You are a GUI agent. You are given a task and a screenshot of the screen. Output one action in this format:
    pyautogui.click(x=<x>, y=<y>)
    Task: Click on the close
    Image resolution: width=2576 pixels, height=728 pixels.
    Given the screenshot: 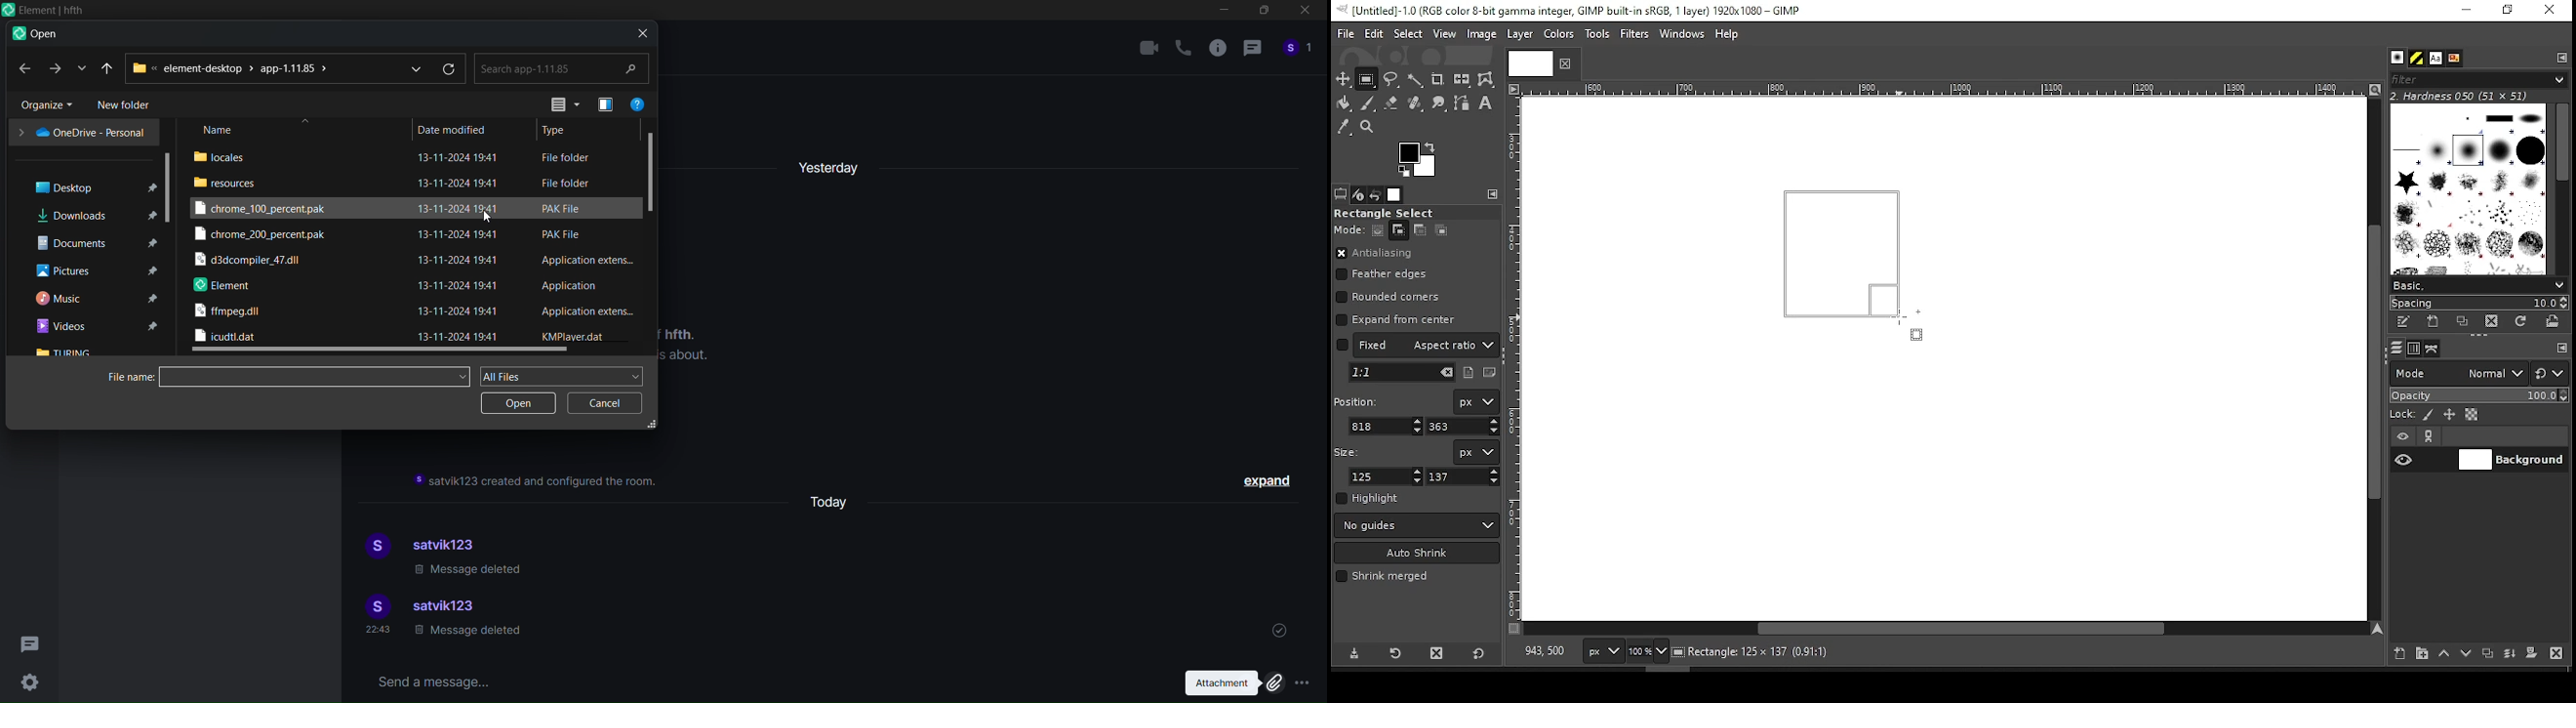 What is the action you would take?
    pyautogui.click(x=1563, y=63)
    